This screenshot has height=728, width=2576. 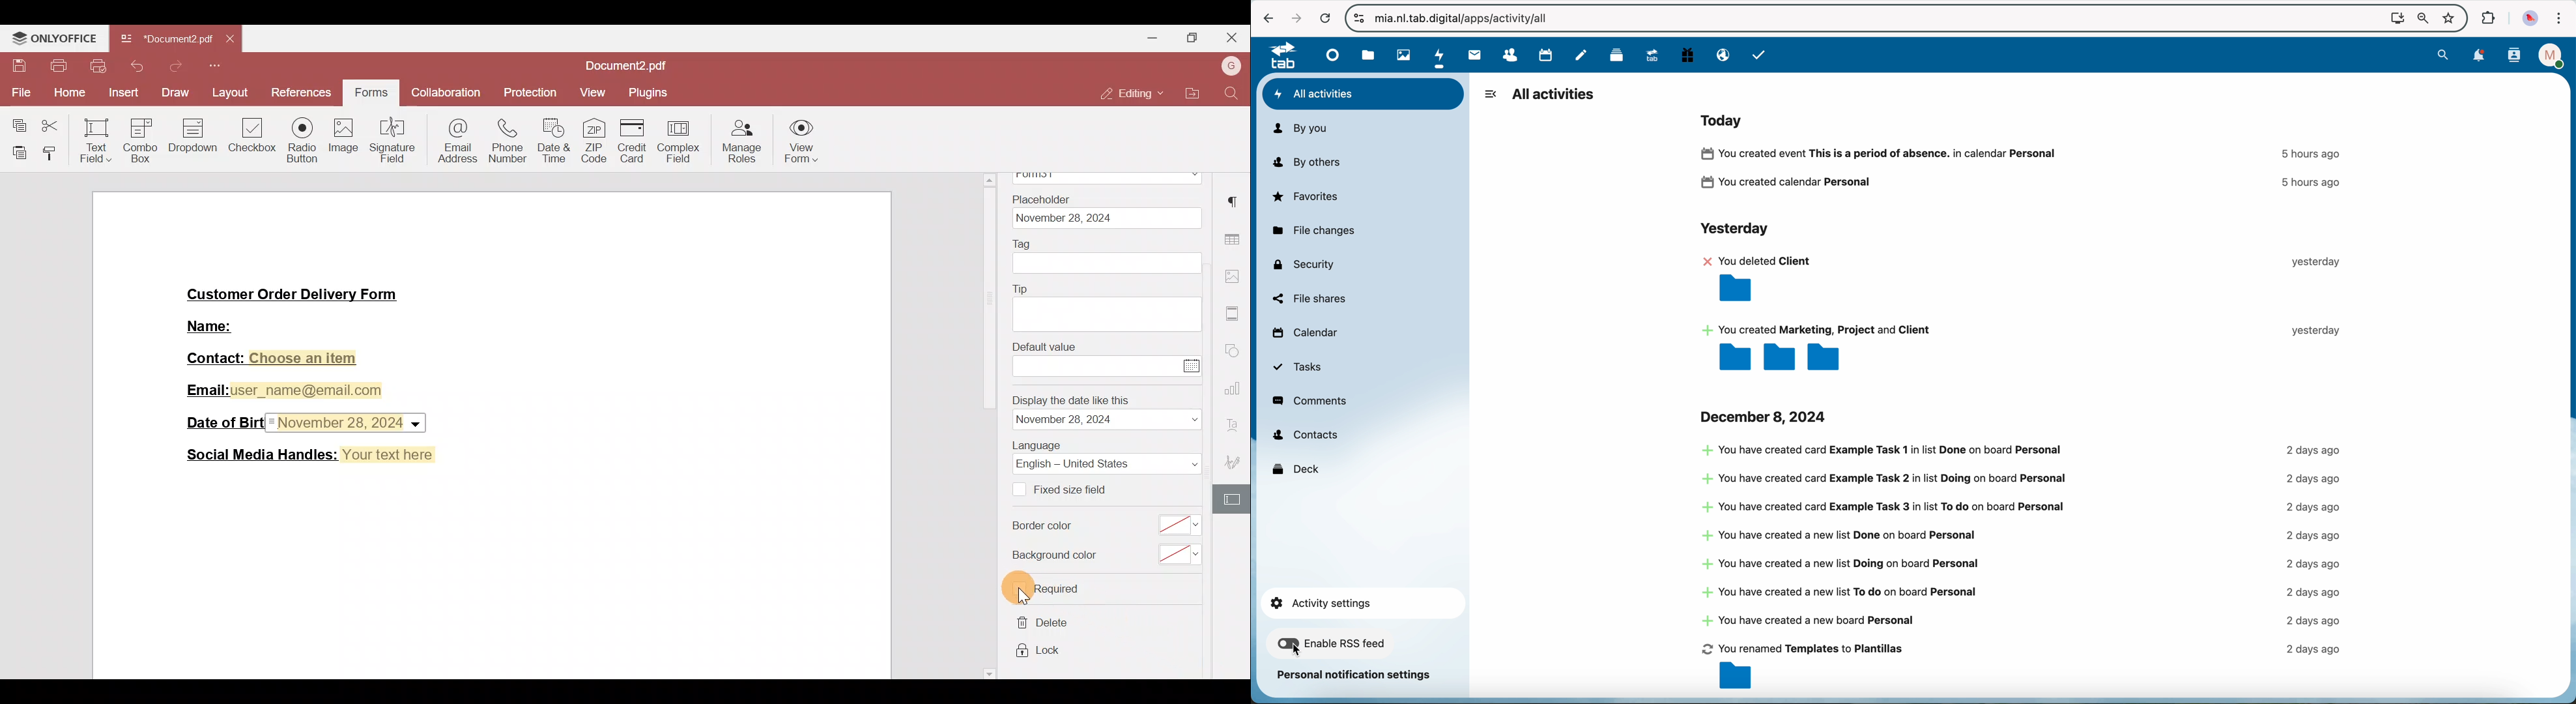 What do you see at coordinates (1232, 38) in the screenshot?
I see `Close` at bounding box center [1232, 38].